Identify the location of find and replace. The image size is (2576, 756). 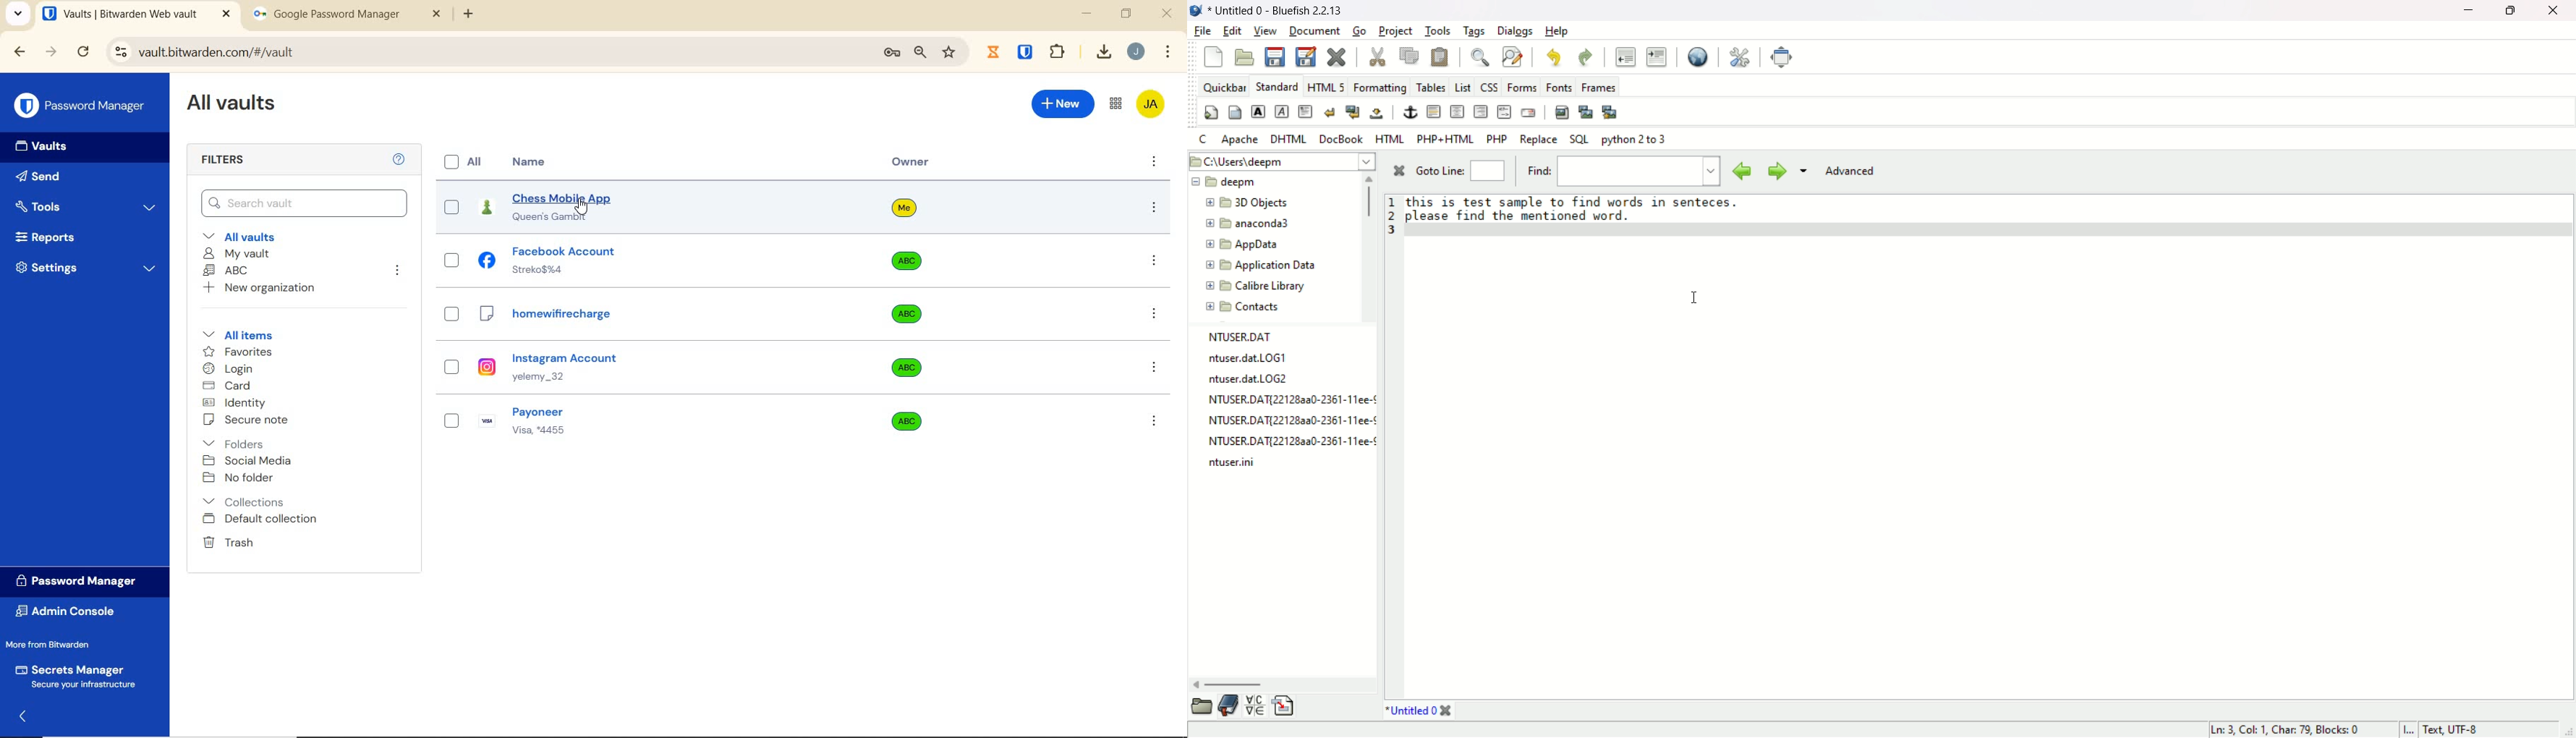
(1511, 56).